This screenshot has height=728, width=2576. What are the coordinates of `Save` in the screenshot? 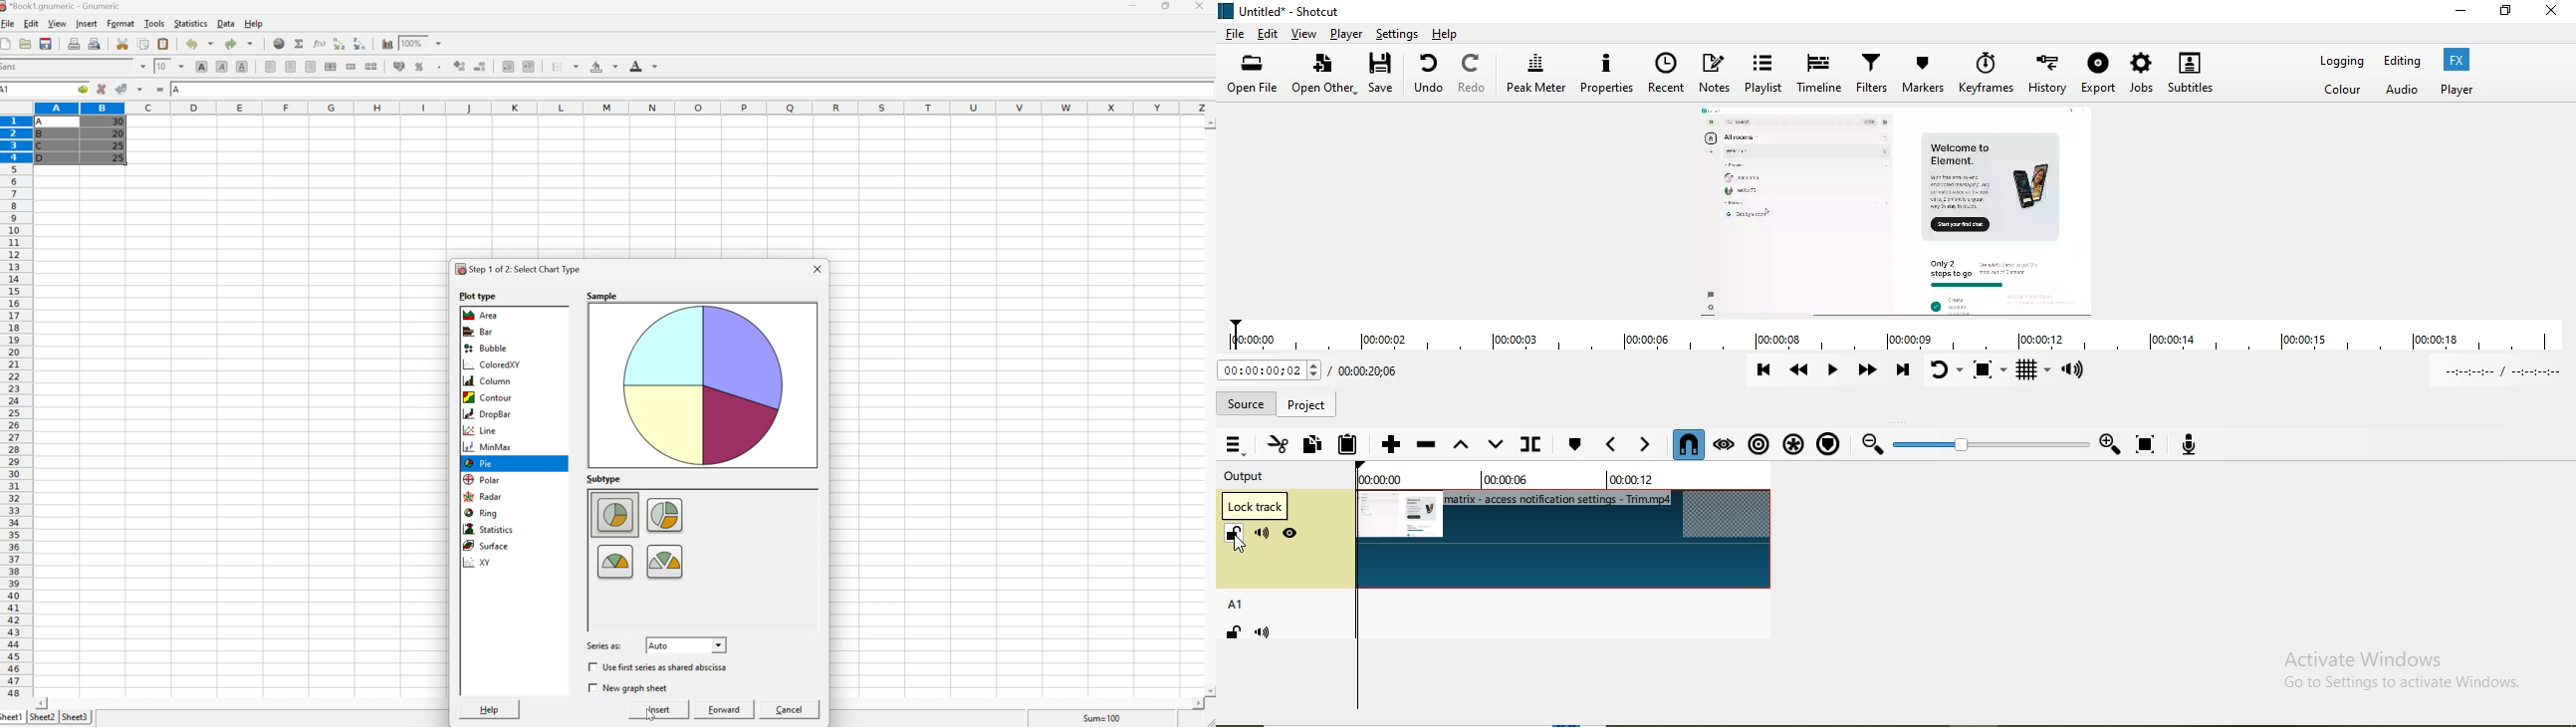 It's located at (1385, 73).